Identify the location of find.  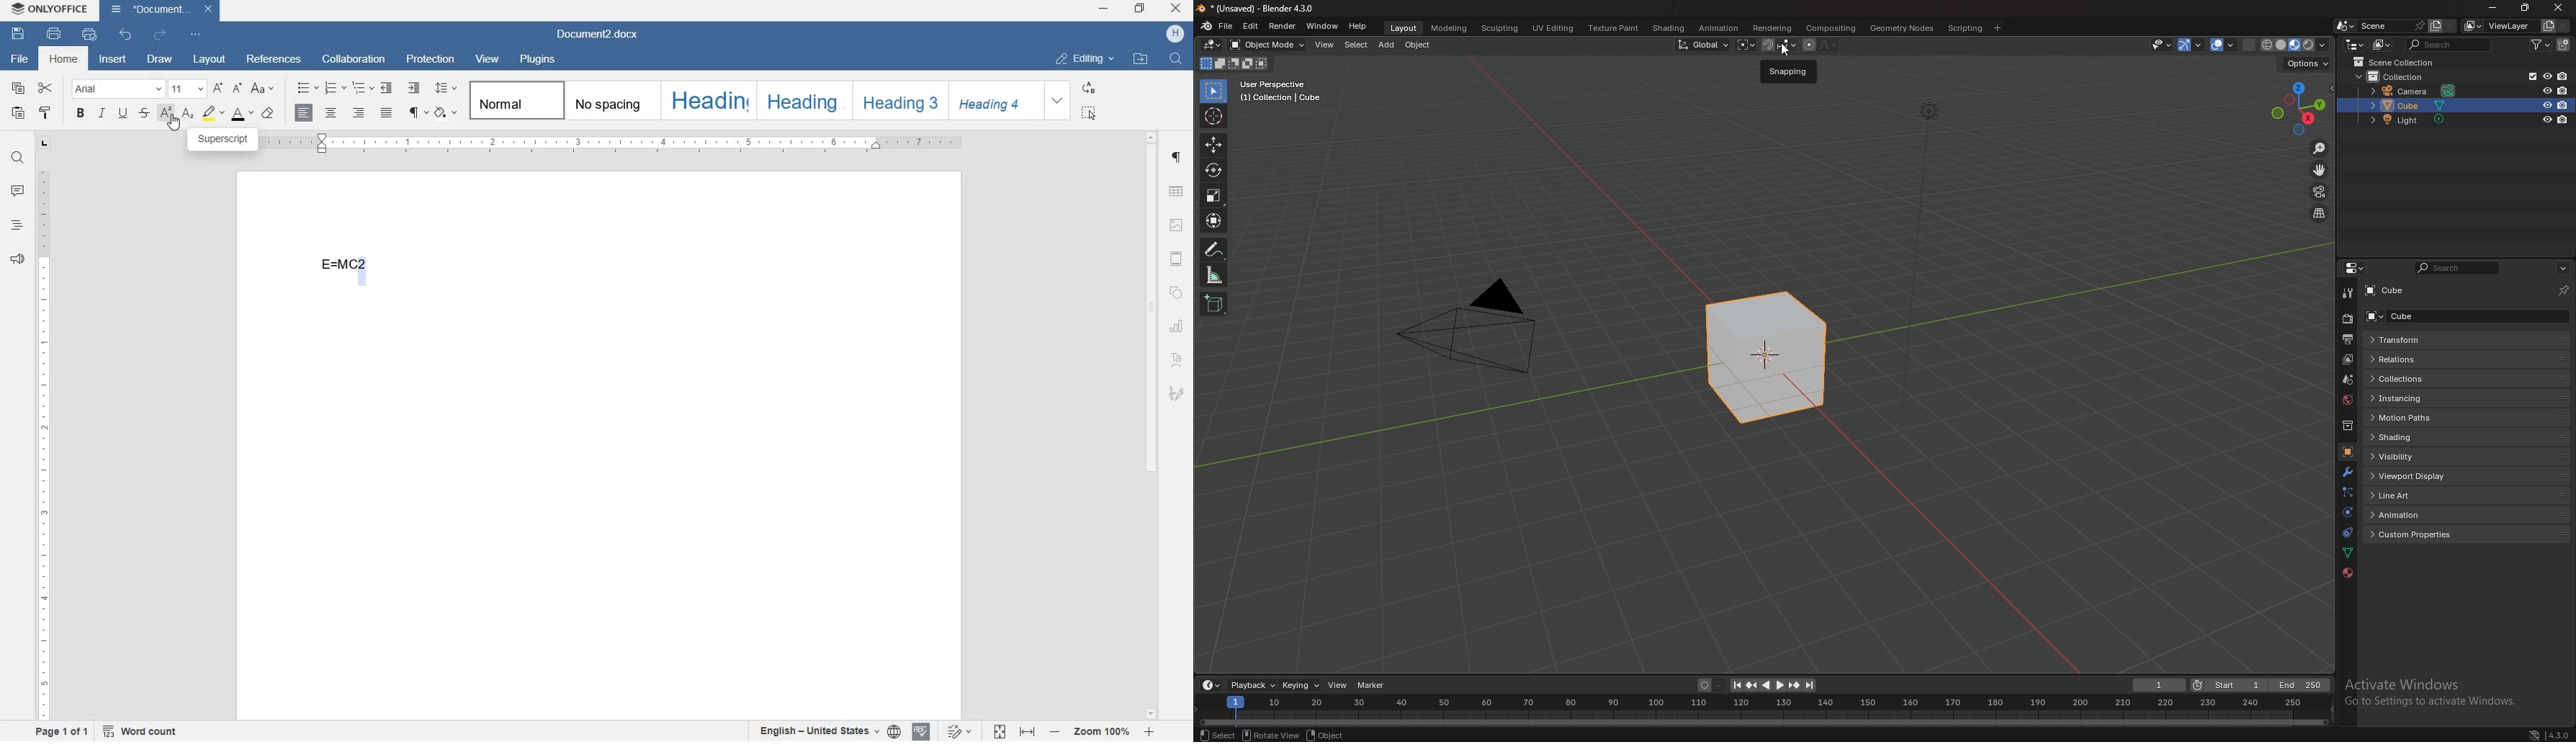
(20, 158).